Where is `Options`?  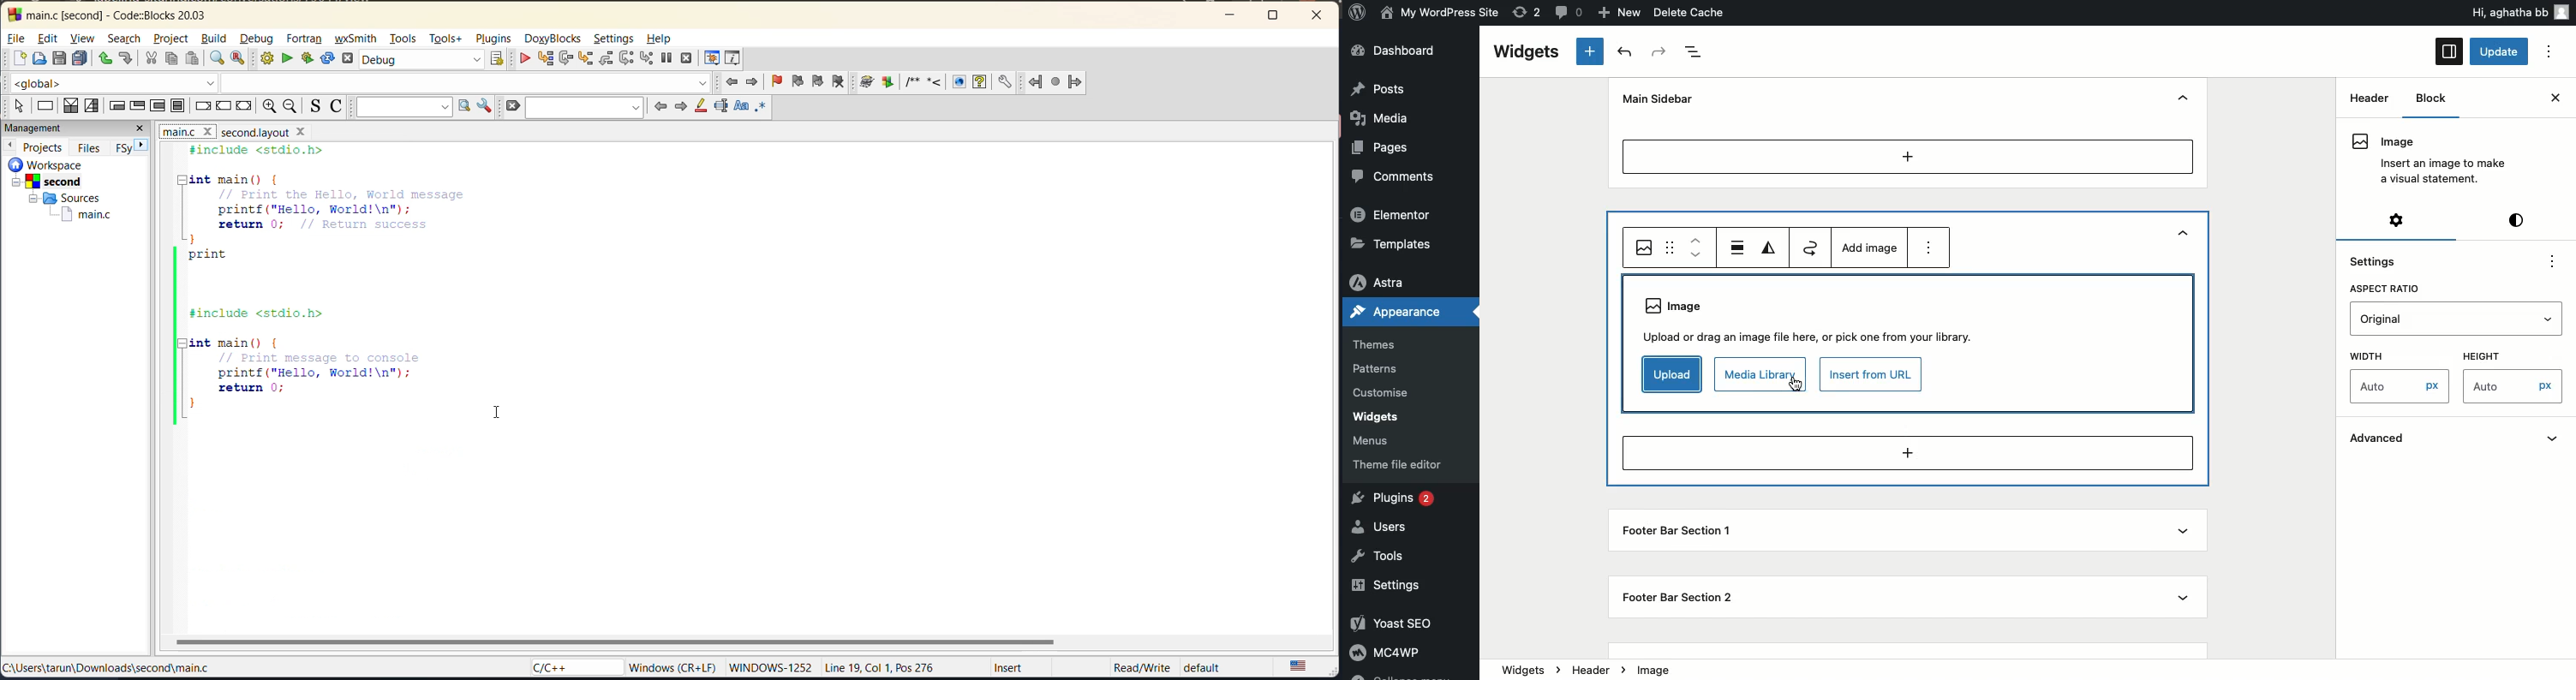 Options is located at coordinates (2549, 52).